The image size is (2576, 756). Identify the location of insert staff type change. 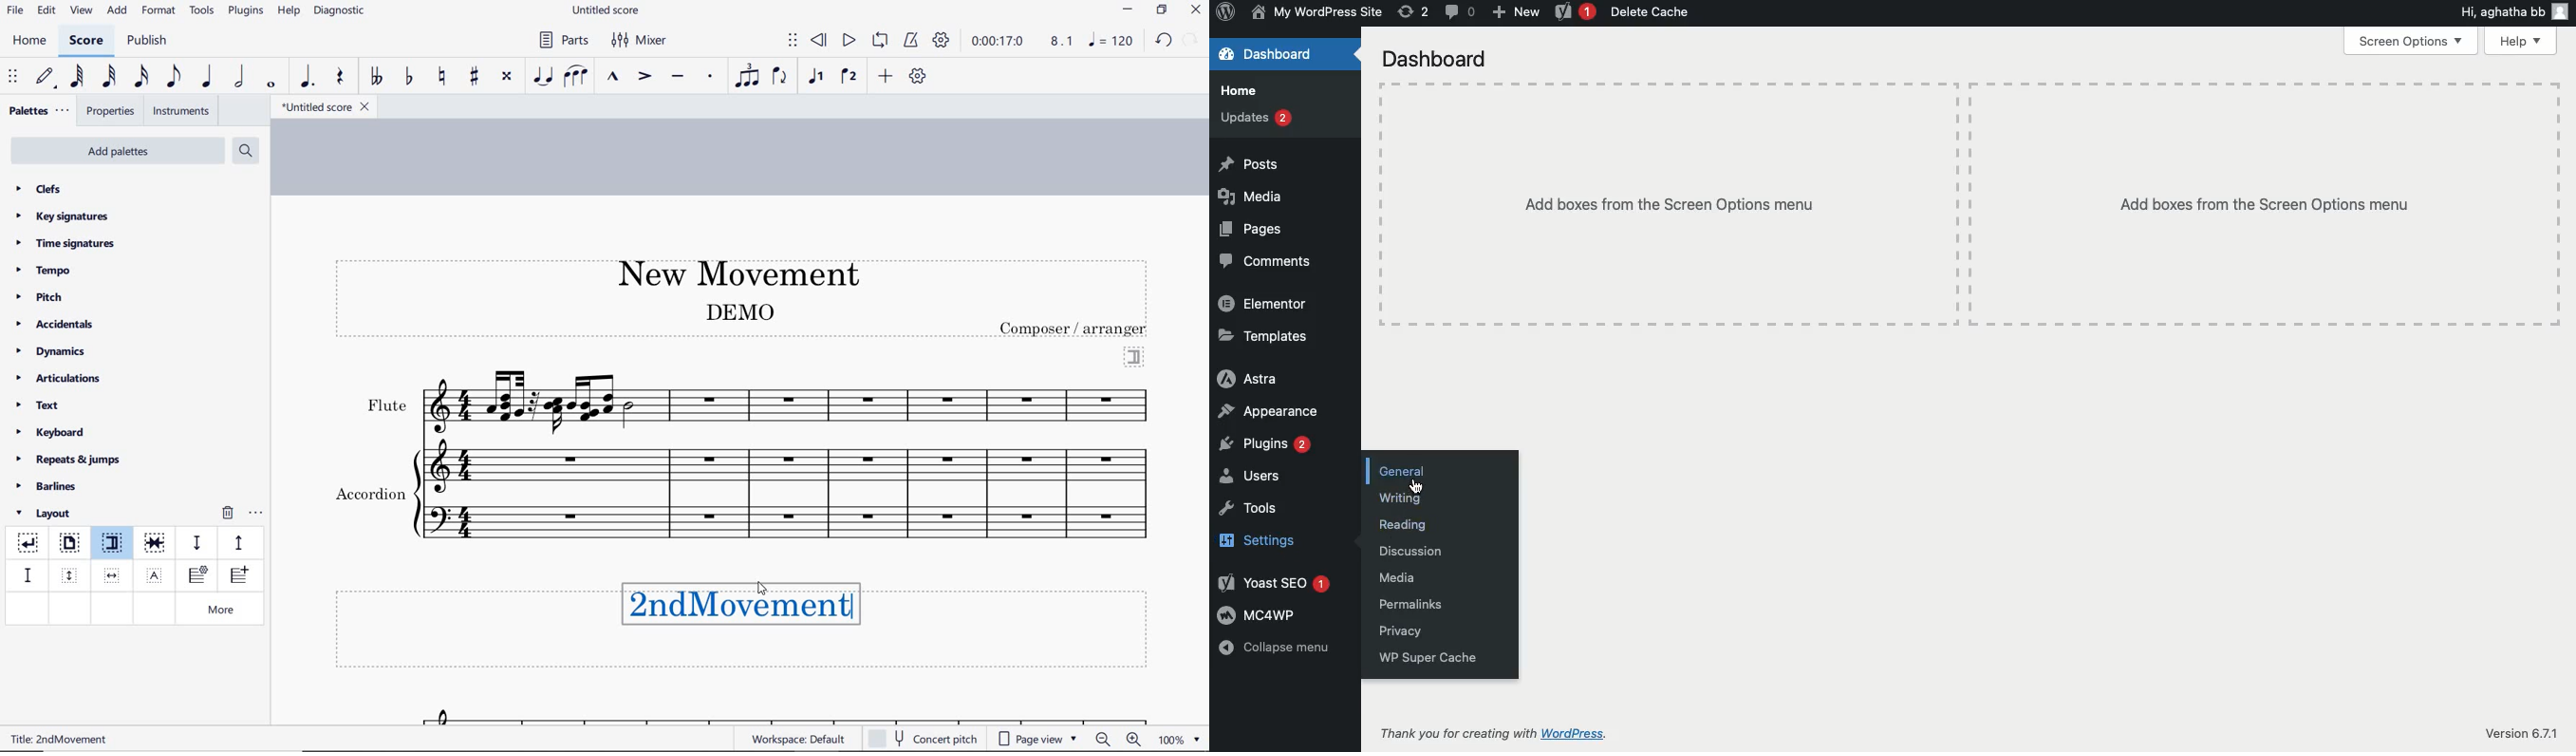
(198, 576).